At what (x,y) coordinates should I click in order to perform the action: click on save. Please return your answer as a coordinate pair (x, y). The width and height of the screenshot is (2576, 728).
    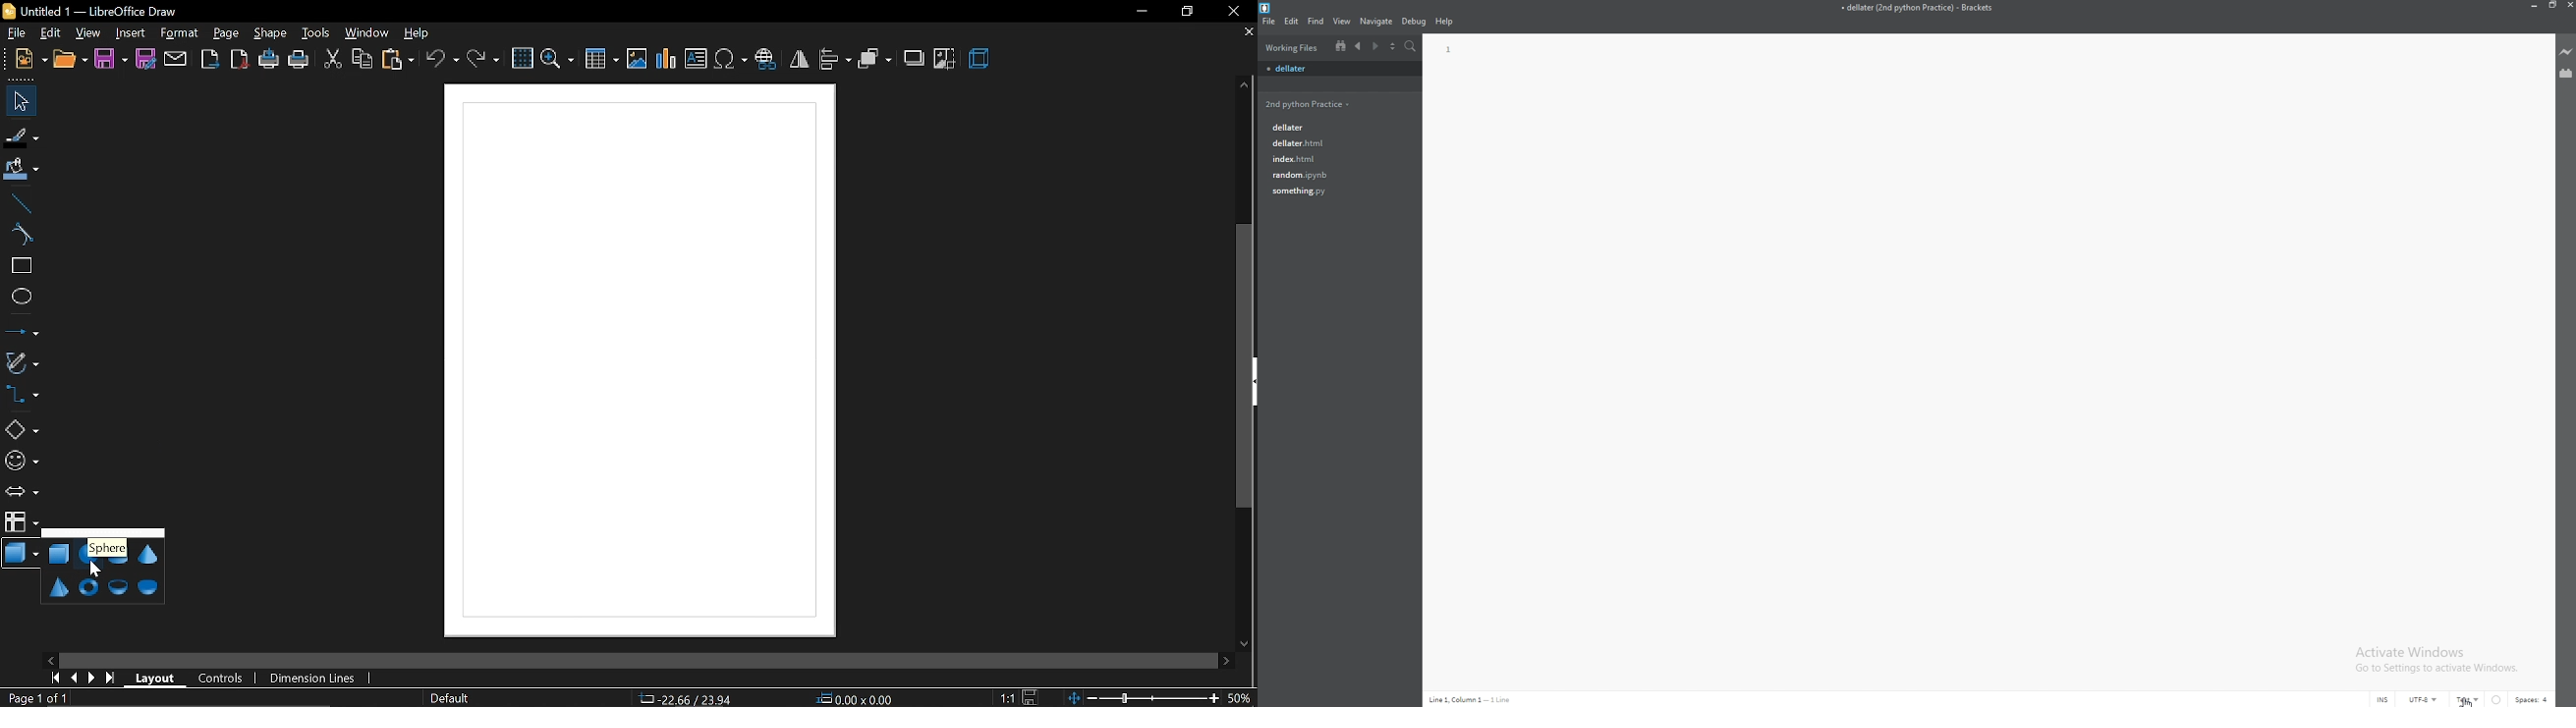
    Looking at the image, I should click on (1034, 696).